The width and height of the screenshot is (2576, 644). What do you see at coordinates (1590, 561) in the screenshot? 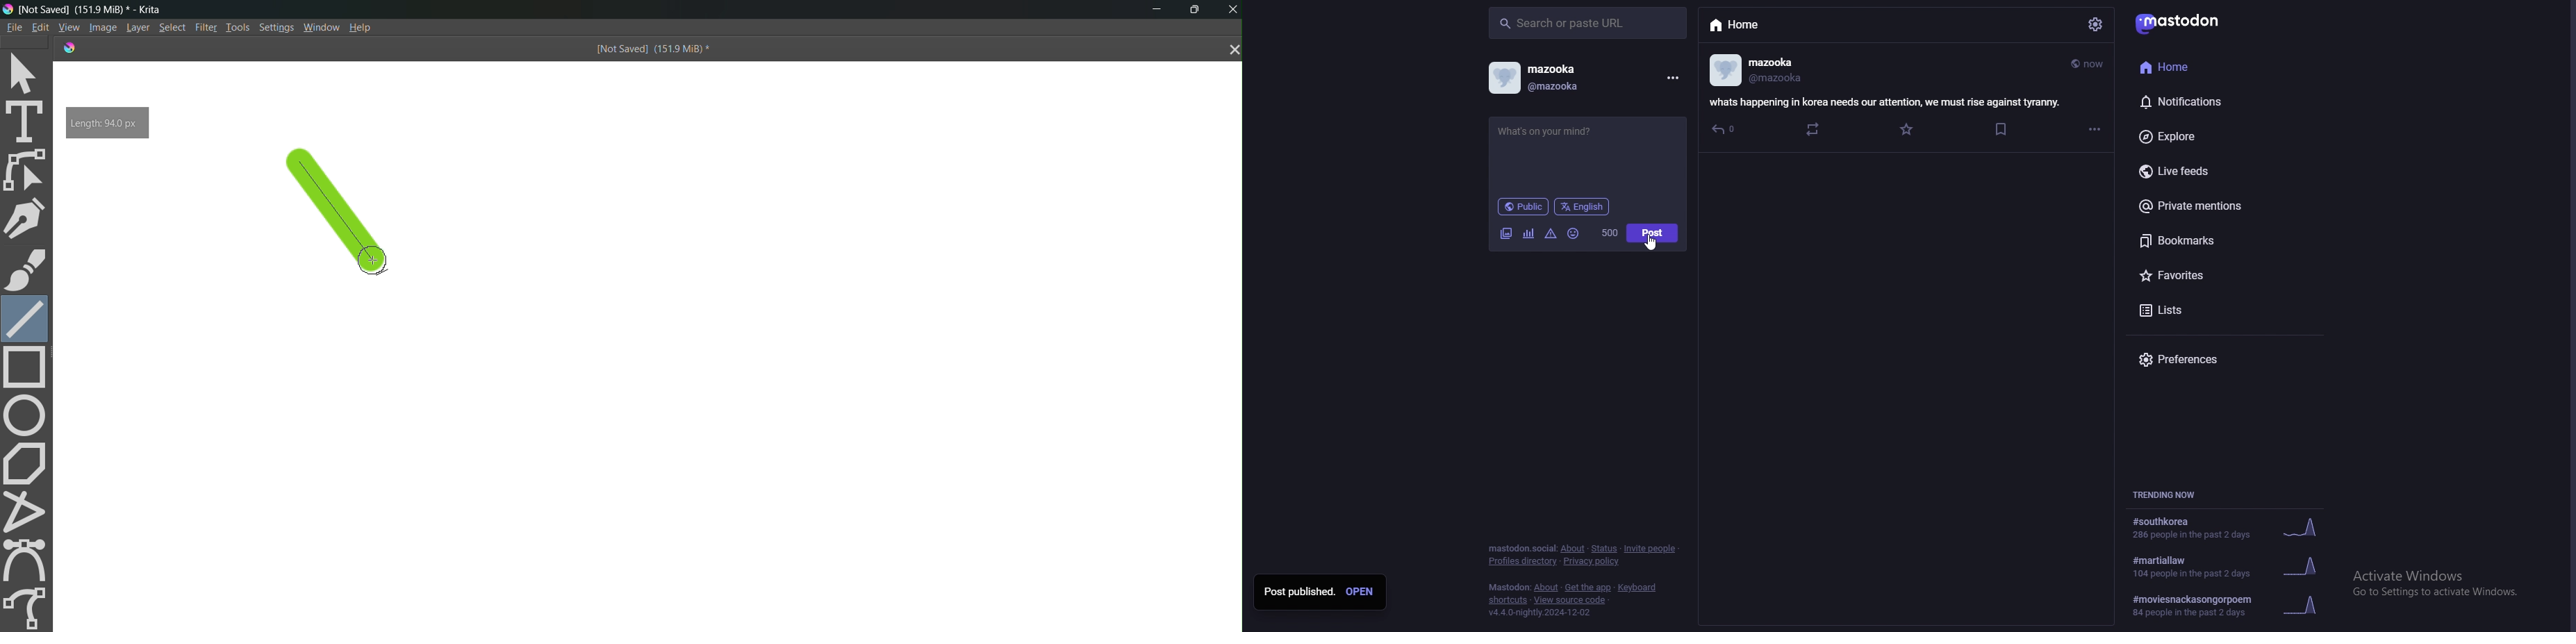
I see `privacy policy` at bounding box center [1590, 561].